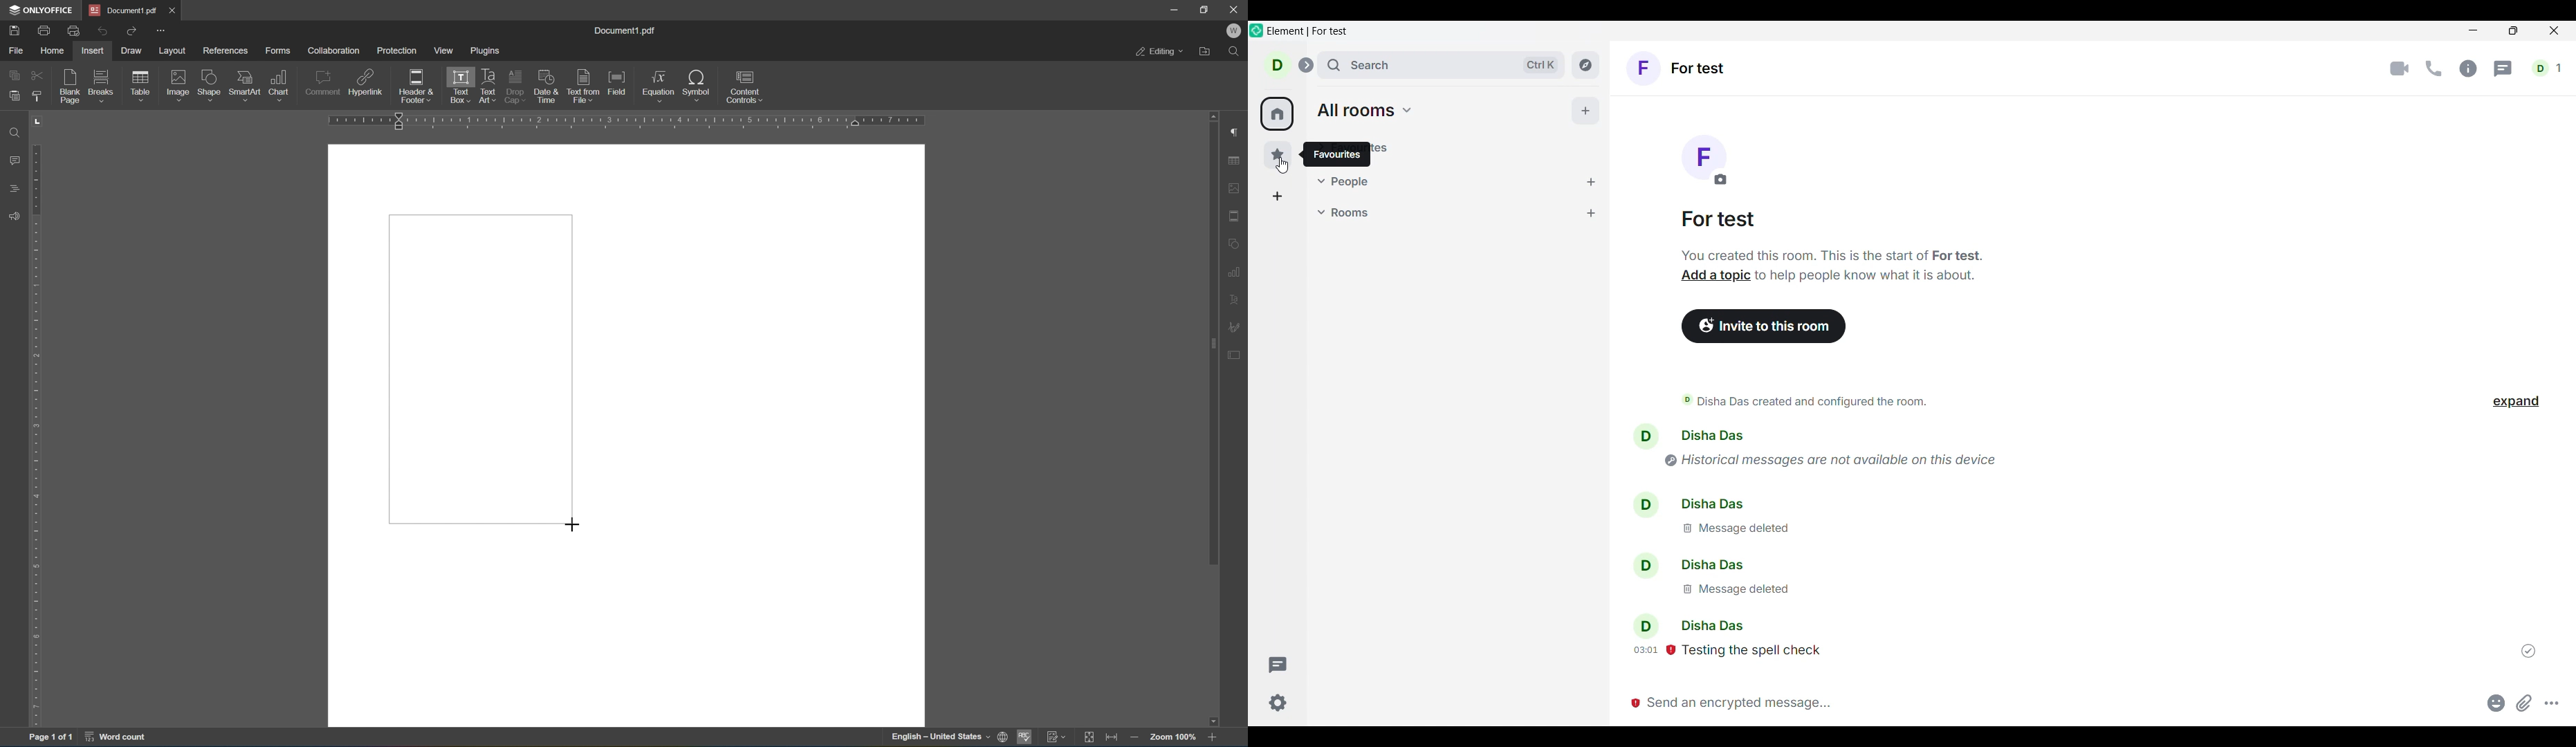  Describe the element at coordinates (1239, 187) in the screenshot. I see `Image settings` at that location.